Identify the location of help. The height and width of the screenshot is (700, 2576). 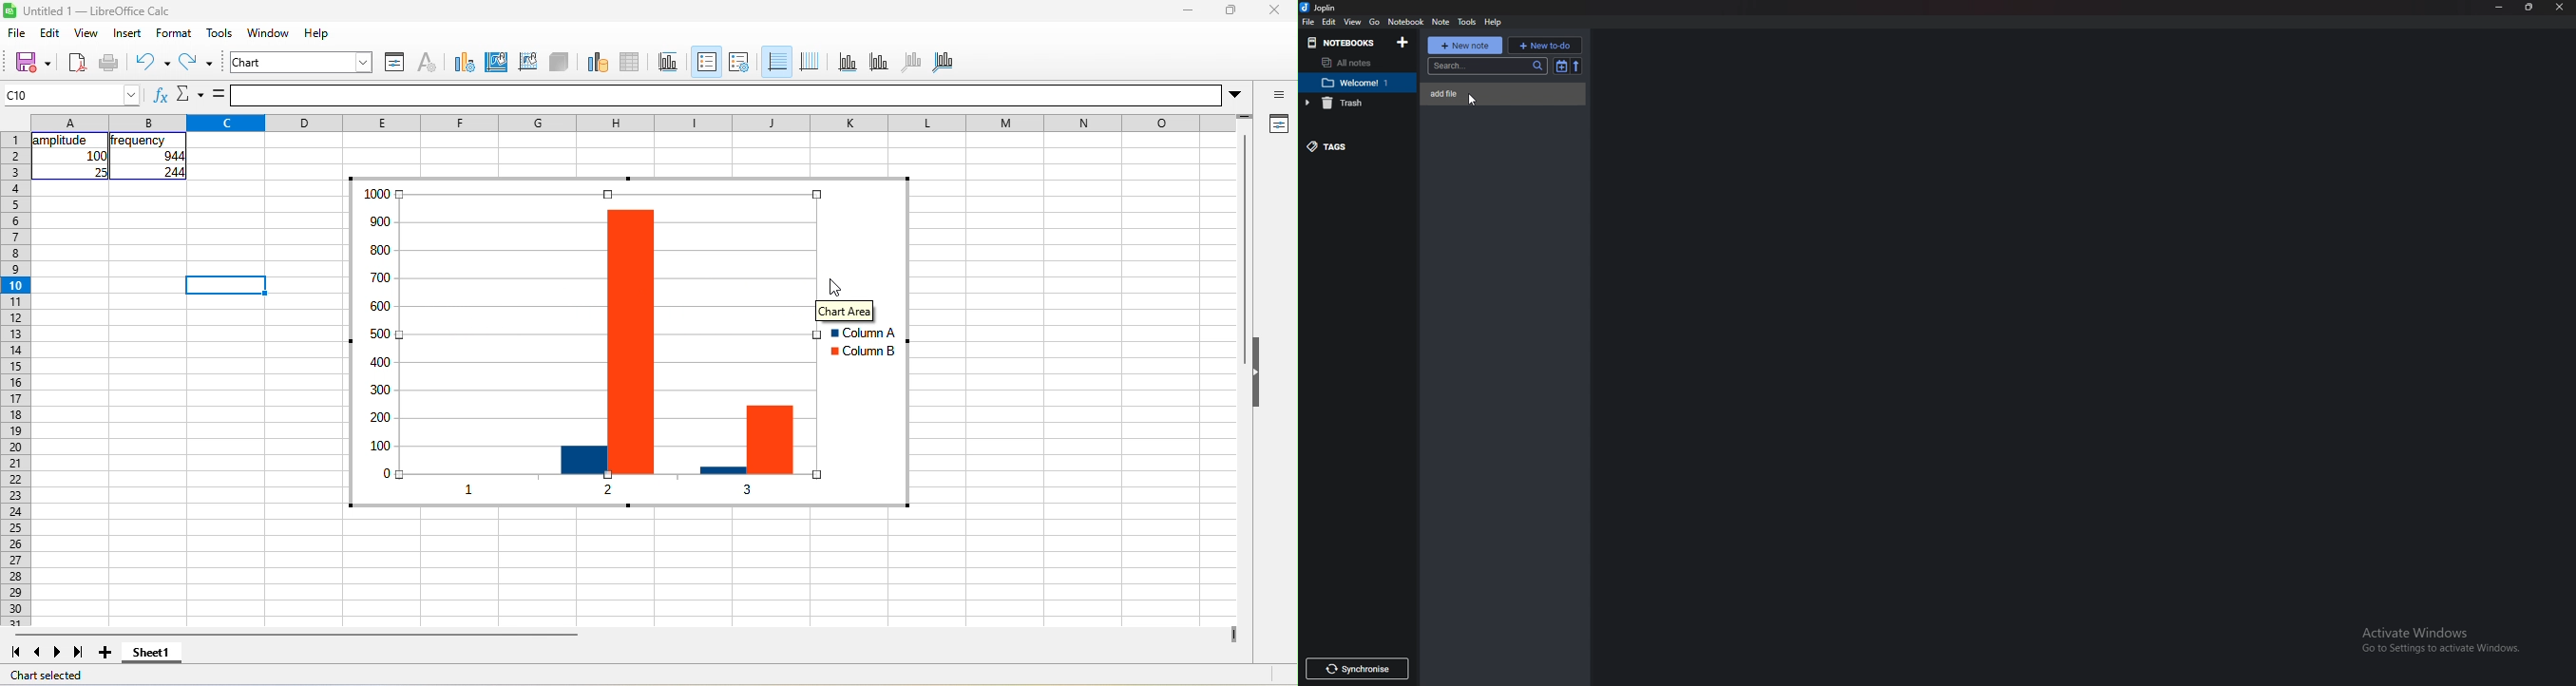
(1494, 23).